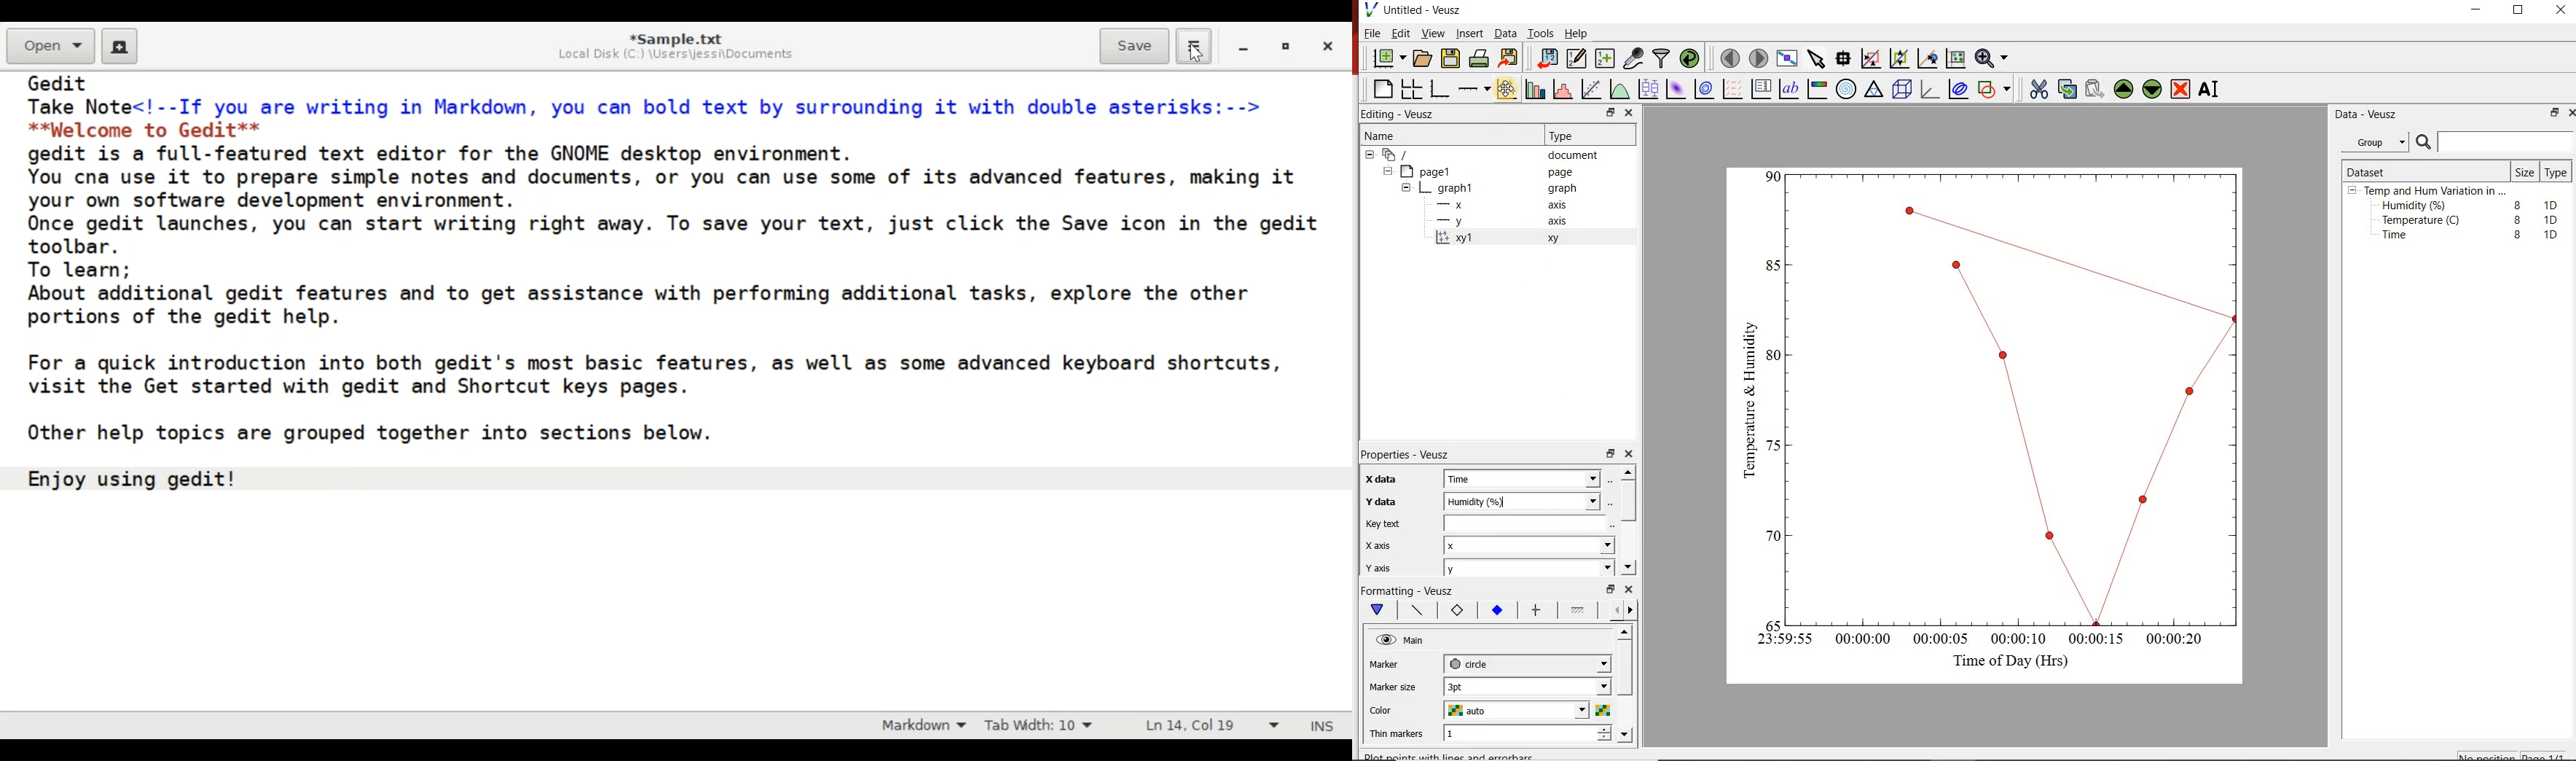 The image size is (2576, 784). I want to click on Formatting - Veusz, so click(1410, 592).